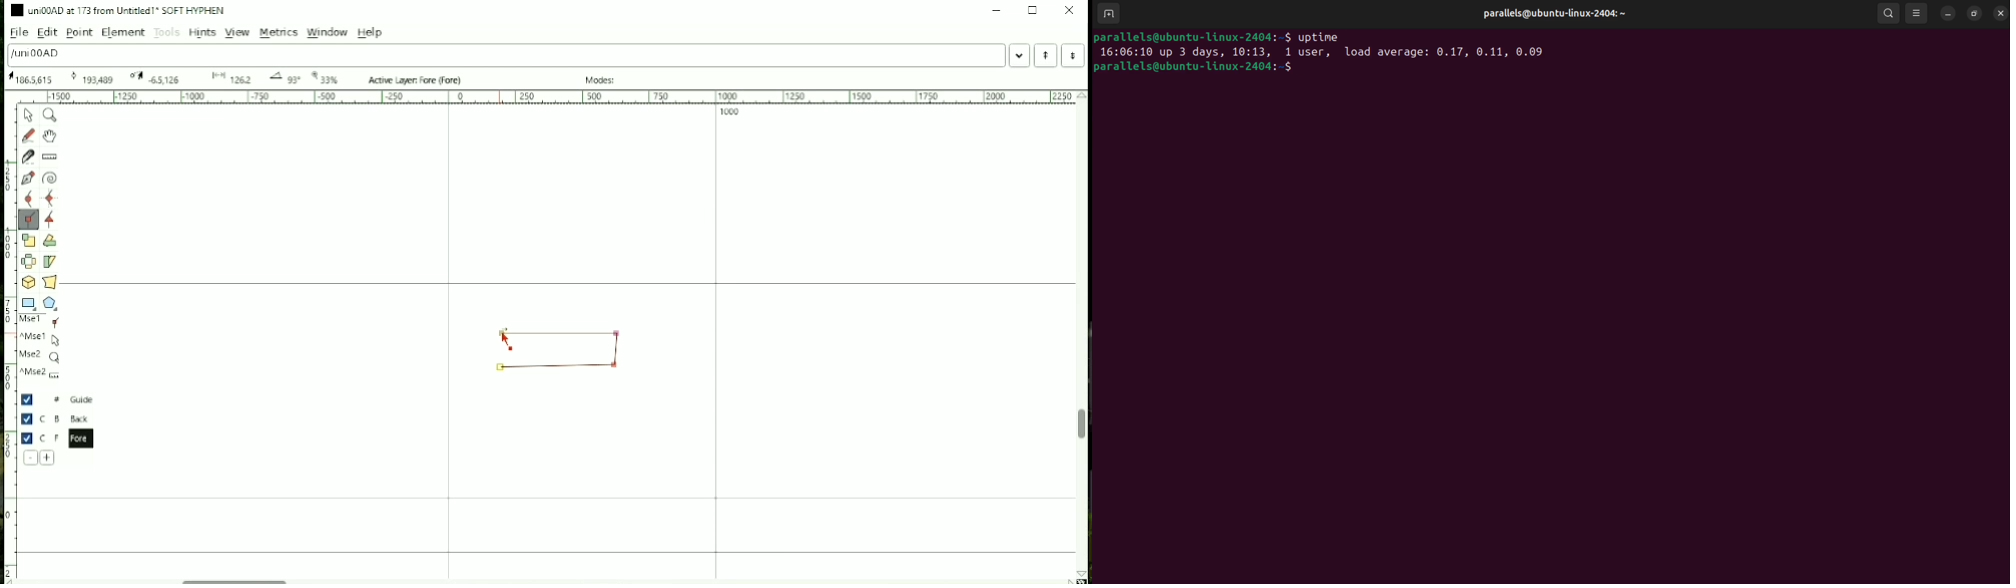 Image resolution: width=2016 pixels, height=588 pixels. Describe the element at coordinates (43, 322) in the screenshot. I see `Mse1` at that location.